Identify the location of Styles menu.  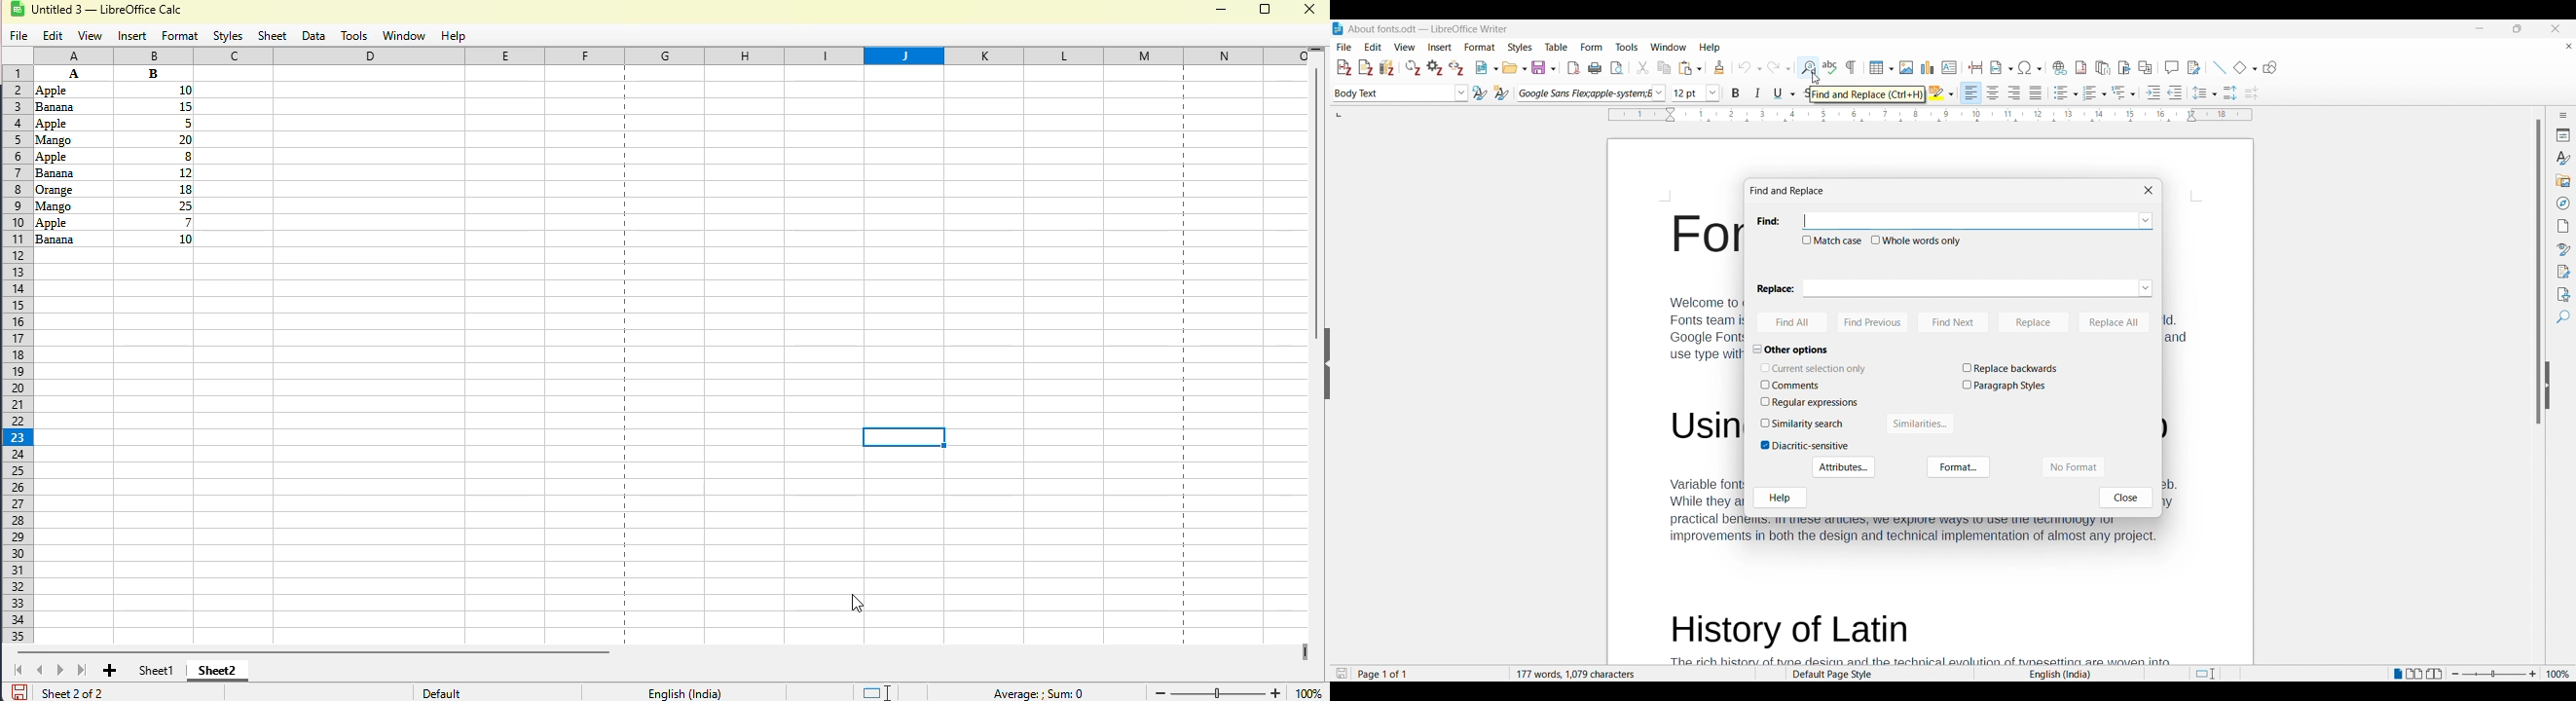
(1521, 47).